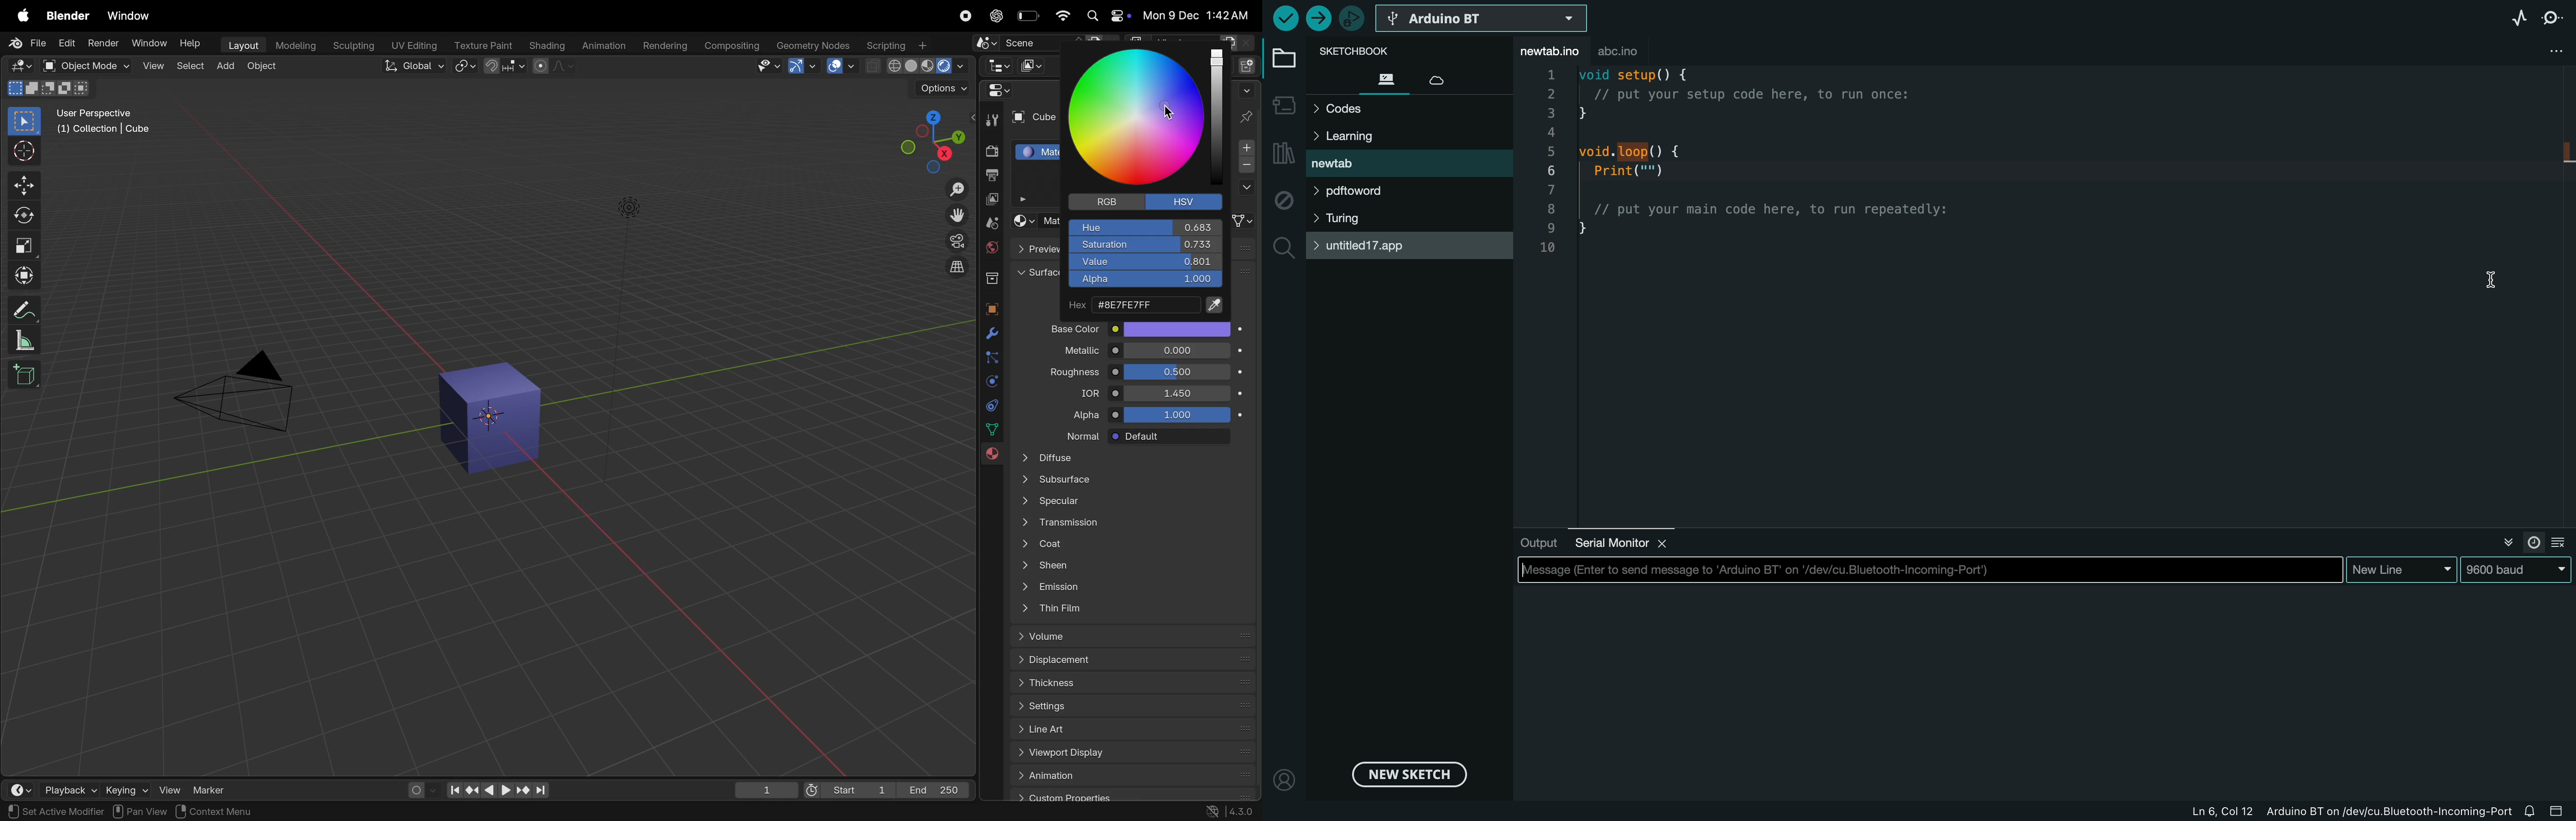  What do you see at coordinates (1541, 544) in the screenshot?
I see `output` at bounding box center [1541, 544].